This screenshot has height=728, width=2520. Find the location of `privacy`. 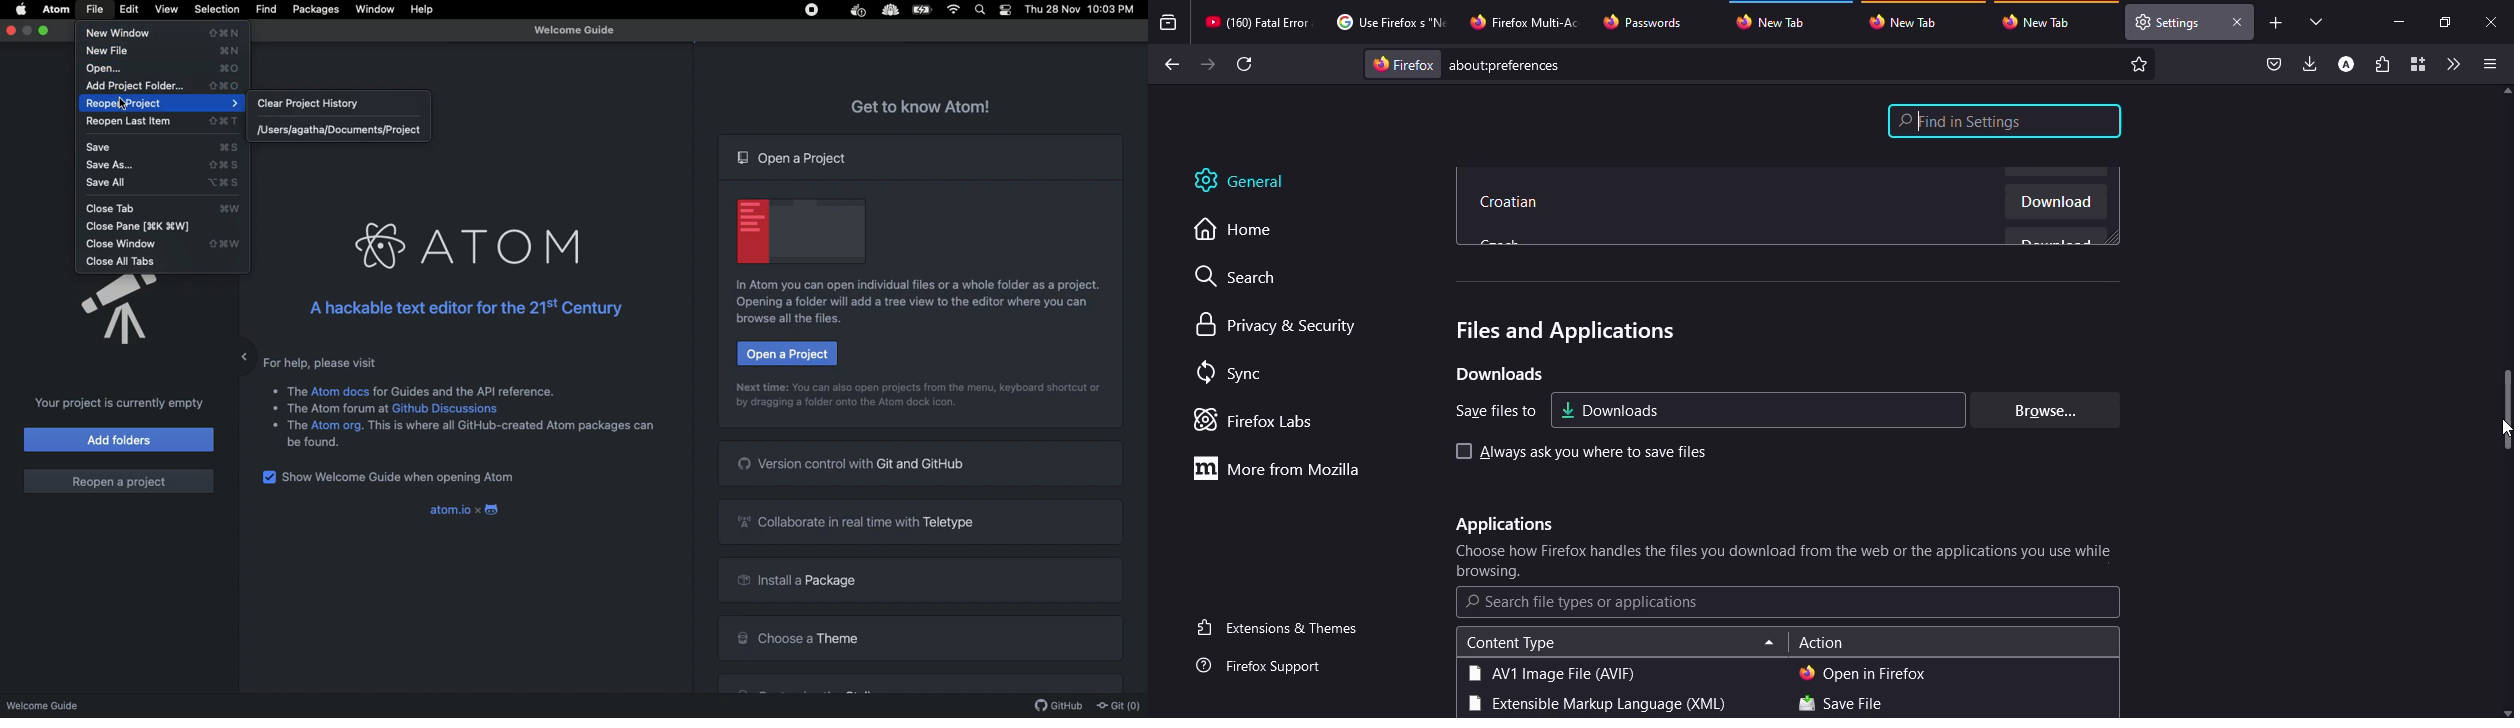

privacy is located at coordinates (1279, 326).